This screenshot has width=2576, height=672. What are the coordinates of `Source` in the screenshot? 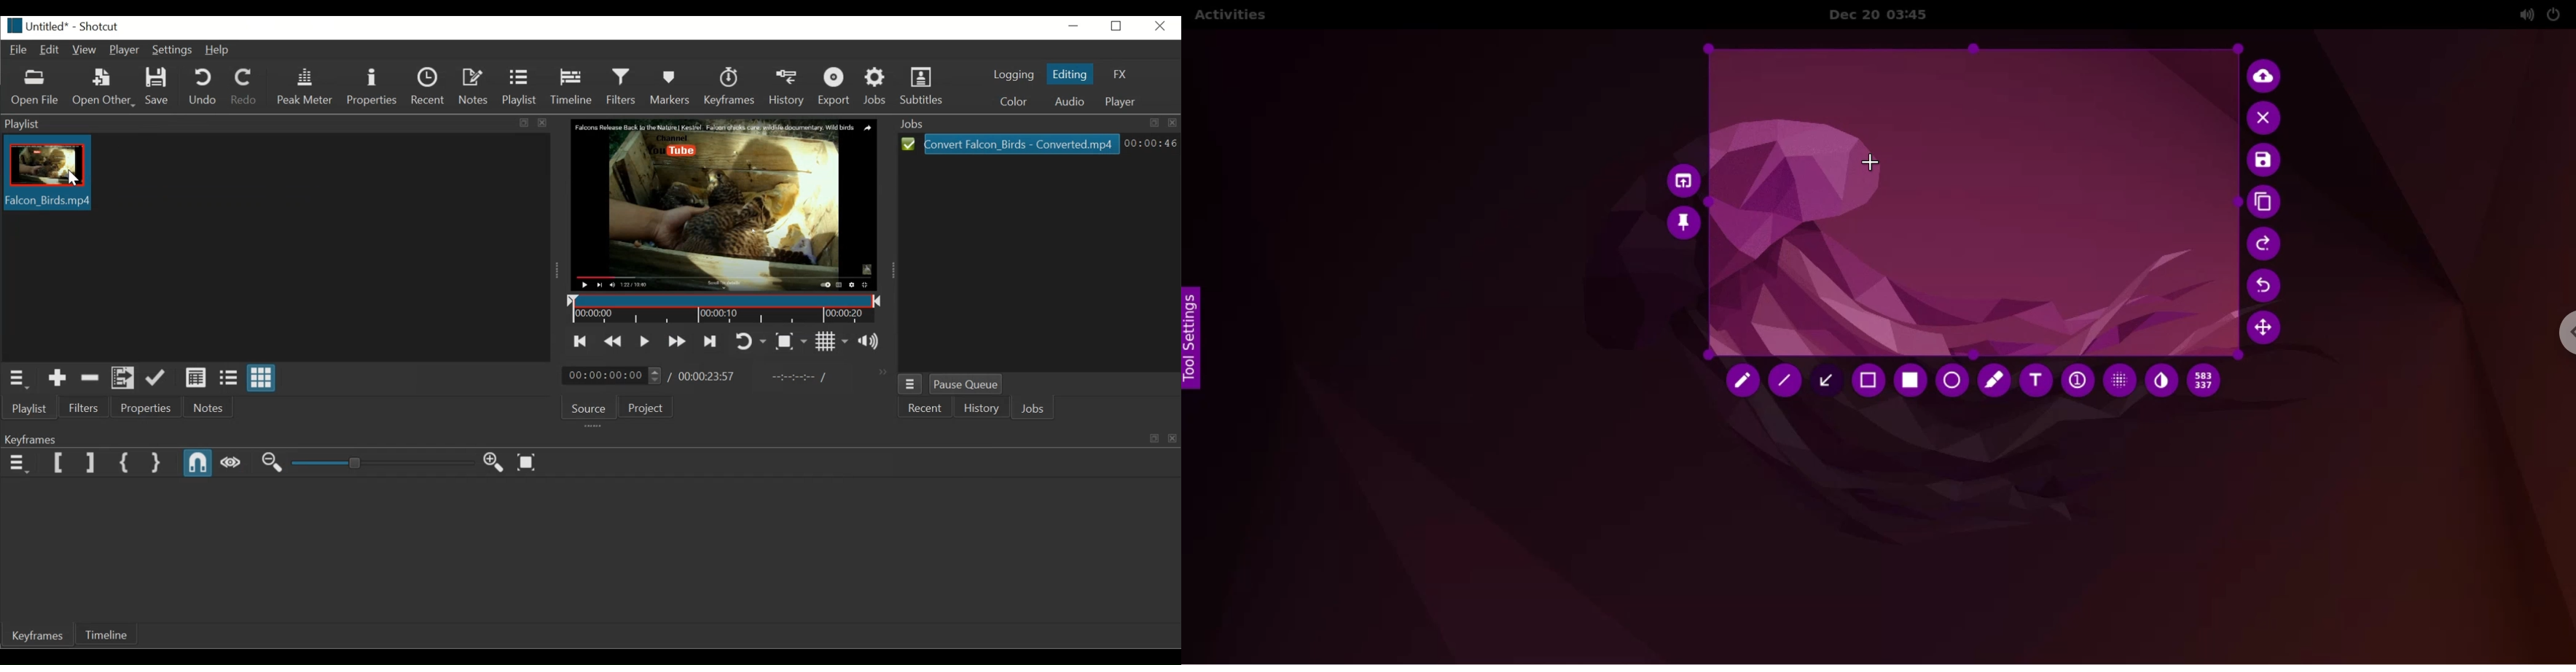 It's located at (591, 408).